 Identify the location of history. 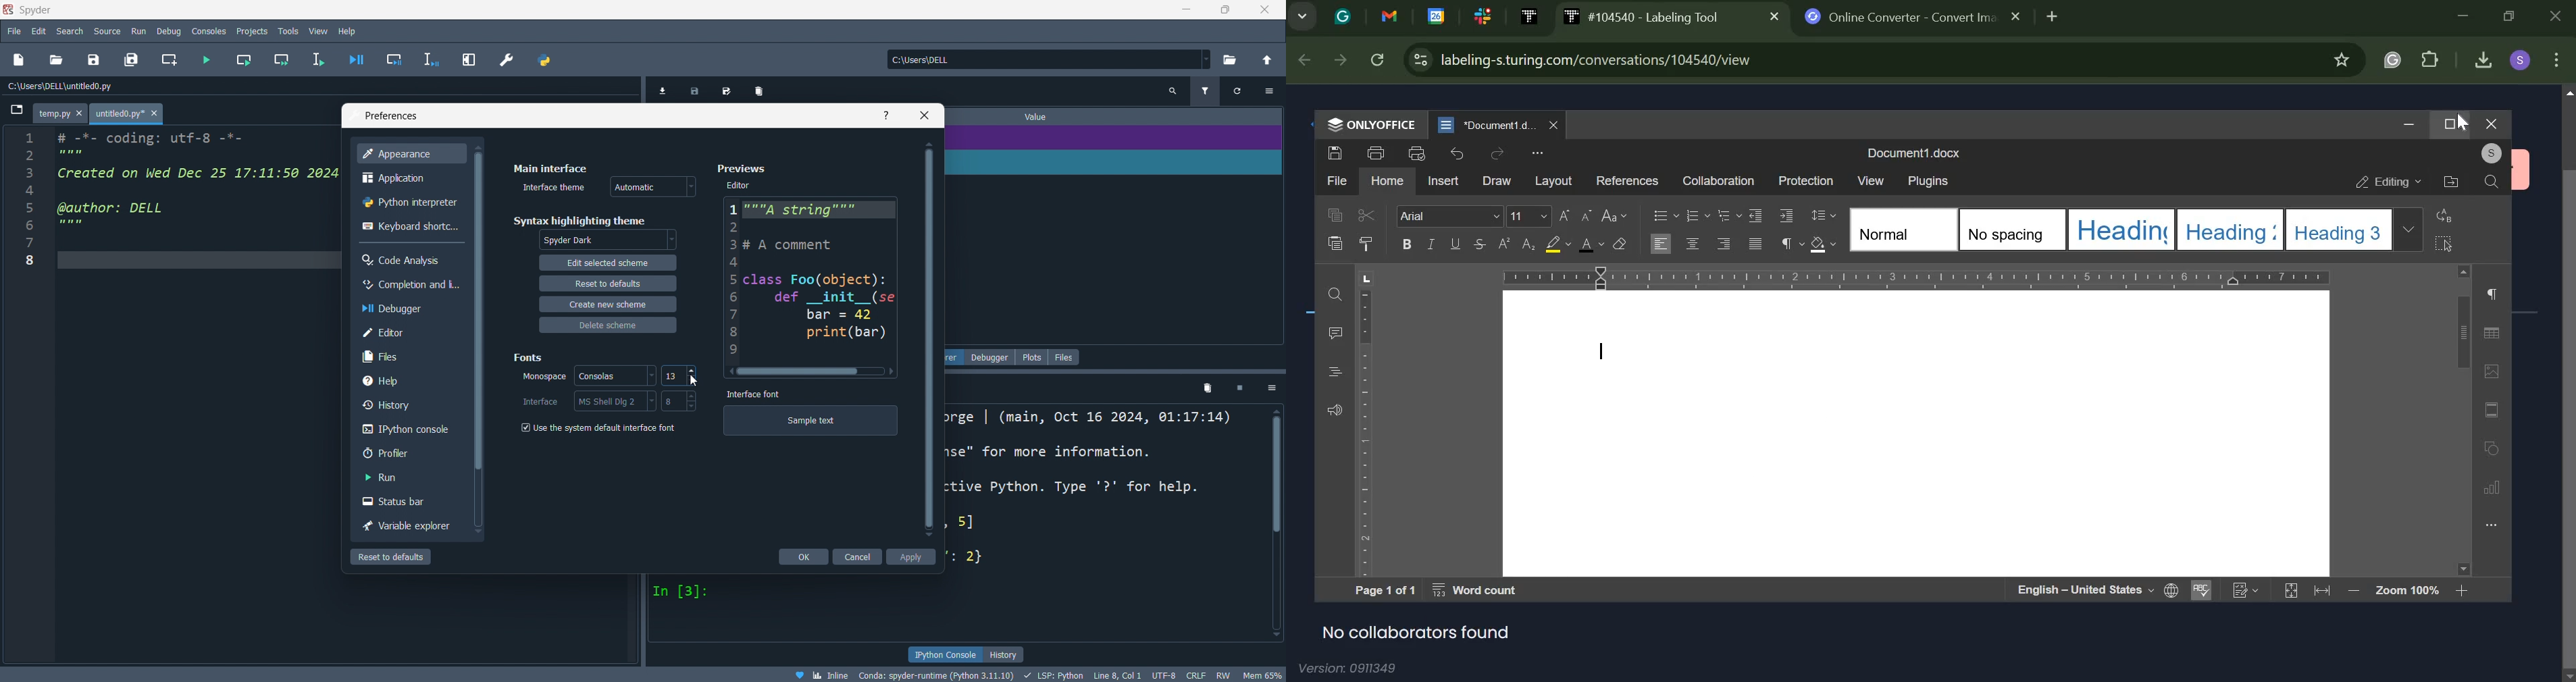
(412, 401).